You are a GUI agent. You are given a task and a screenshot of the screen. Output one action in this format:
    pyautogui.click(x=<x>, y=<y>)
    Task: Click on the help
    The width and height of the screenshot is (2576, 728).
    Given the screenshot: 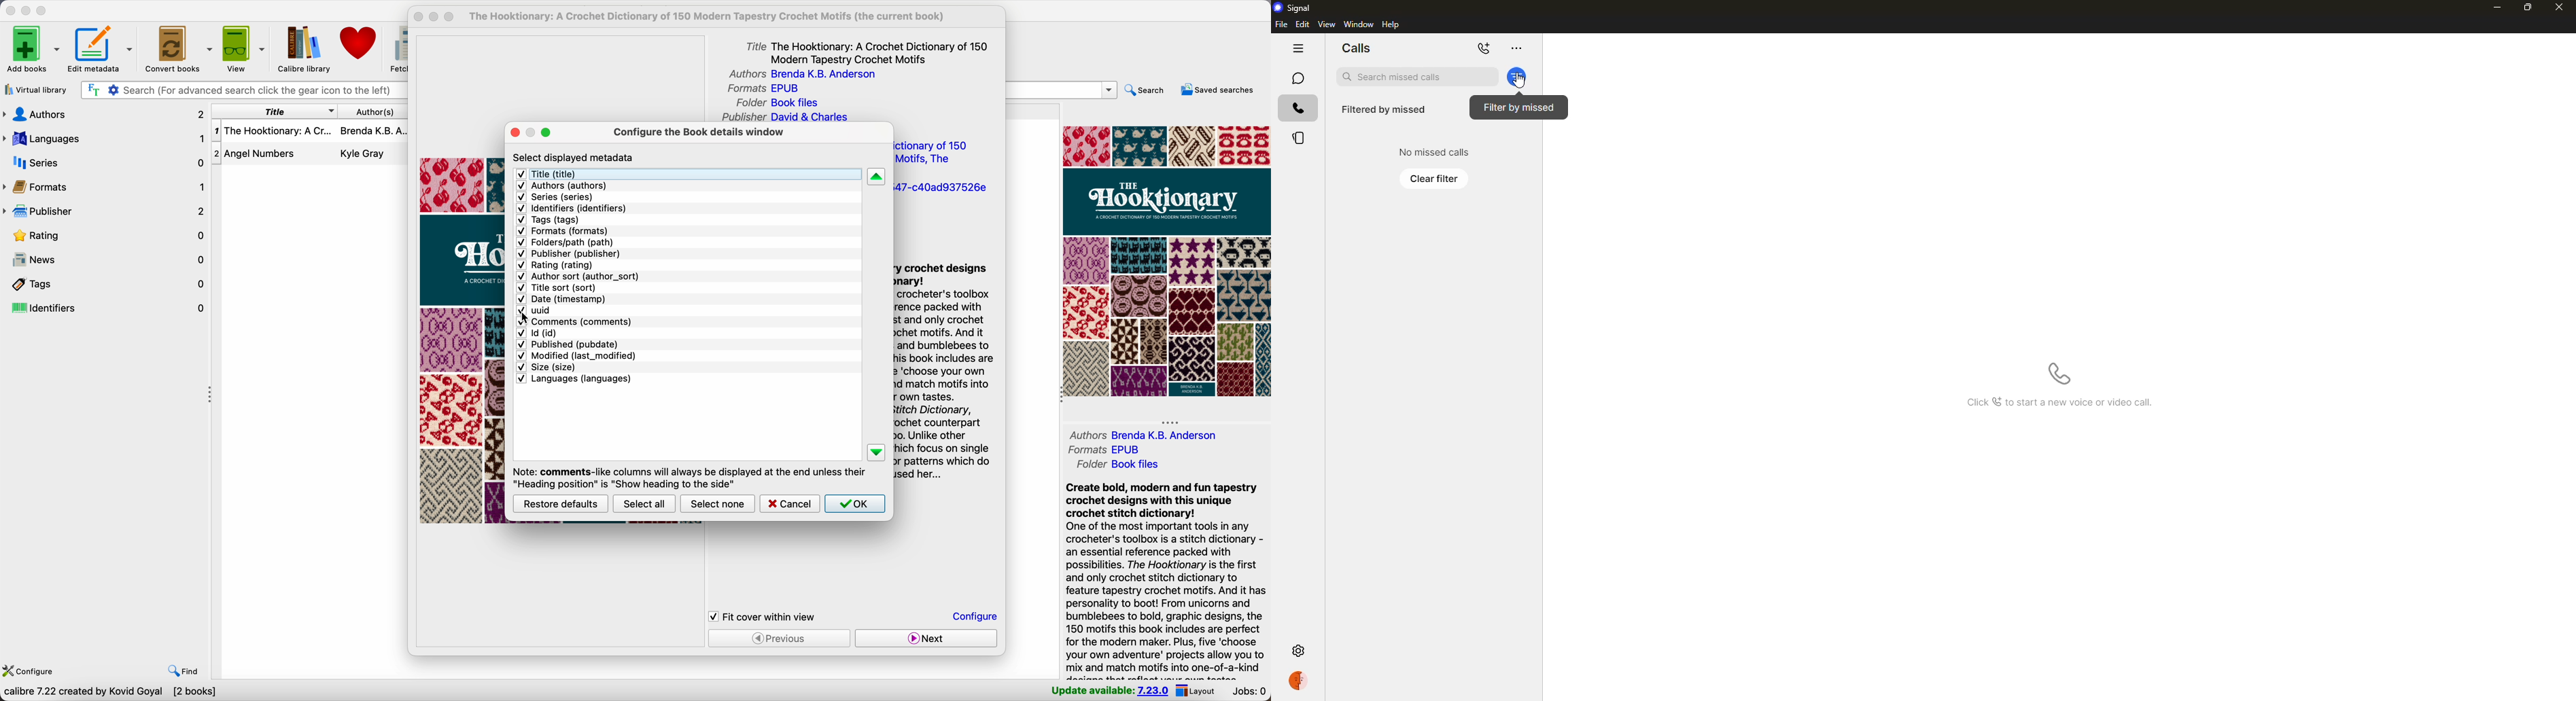 What is the action you would take?
    pyautogui.click(x=1393, y=24)
    